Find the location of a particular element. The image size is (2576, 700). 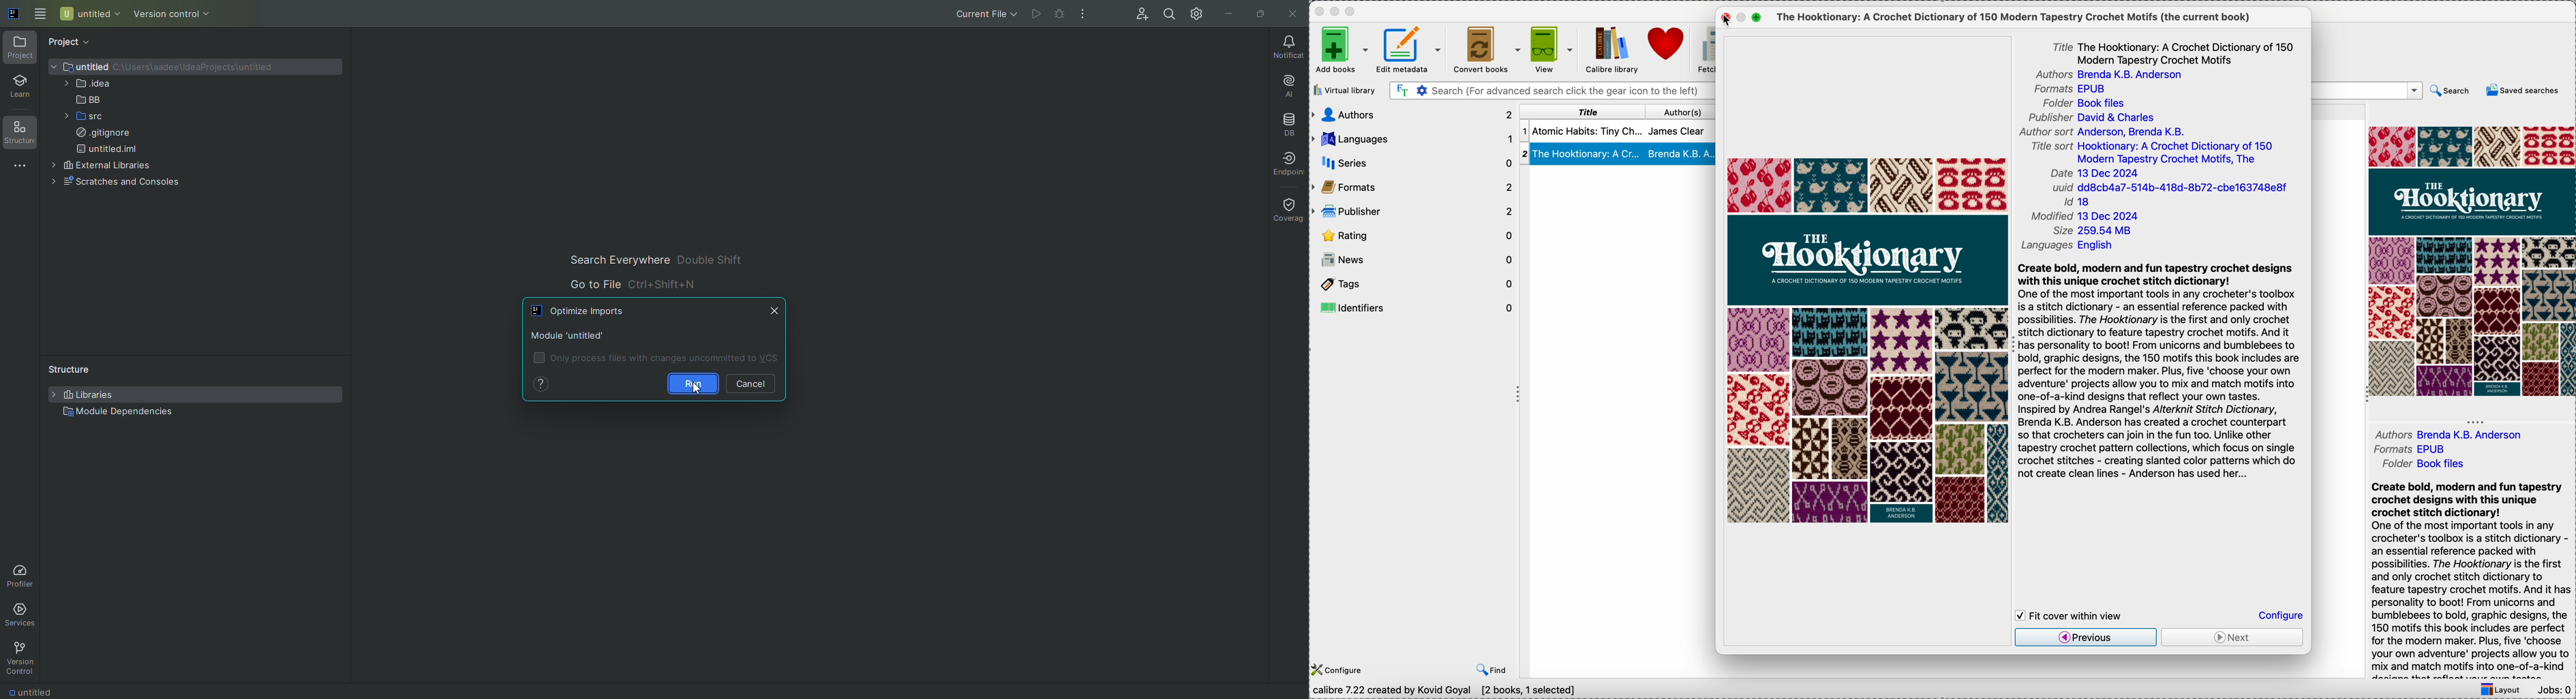

series is located at coordinates (1412, 163).